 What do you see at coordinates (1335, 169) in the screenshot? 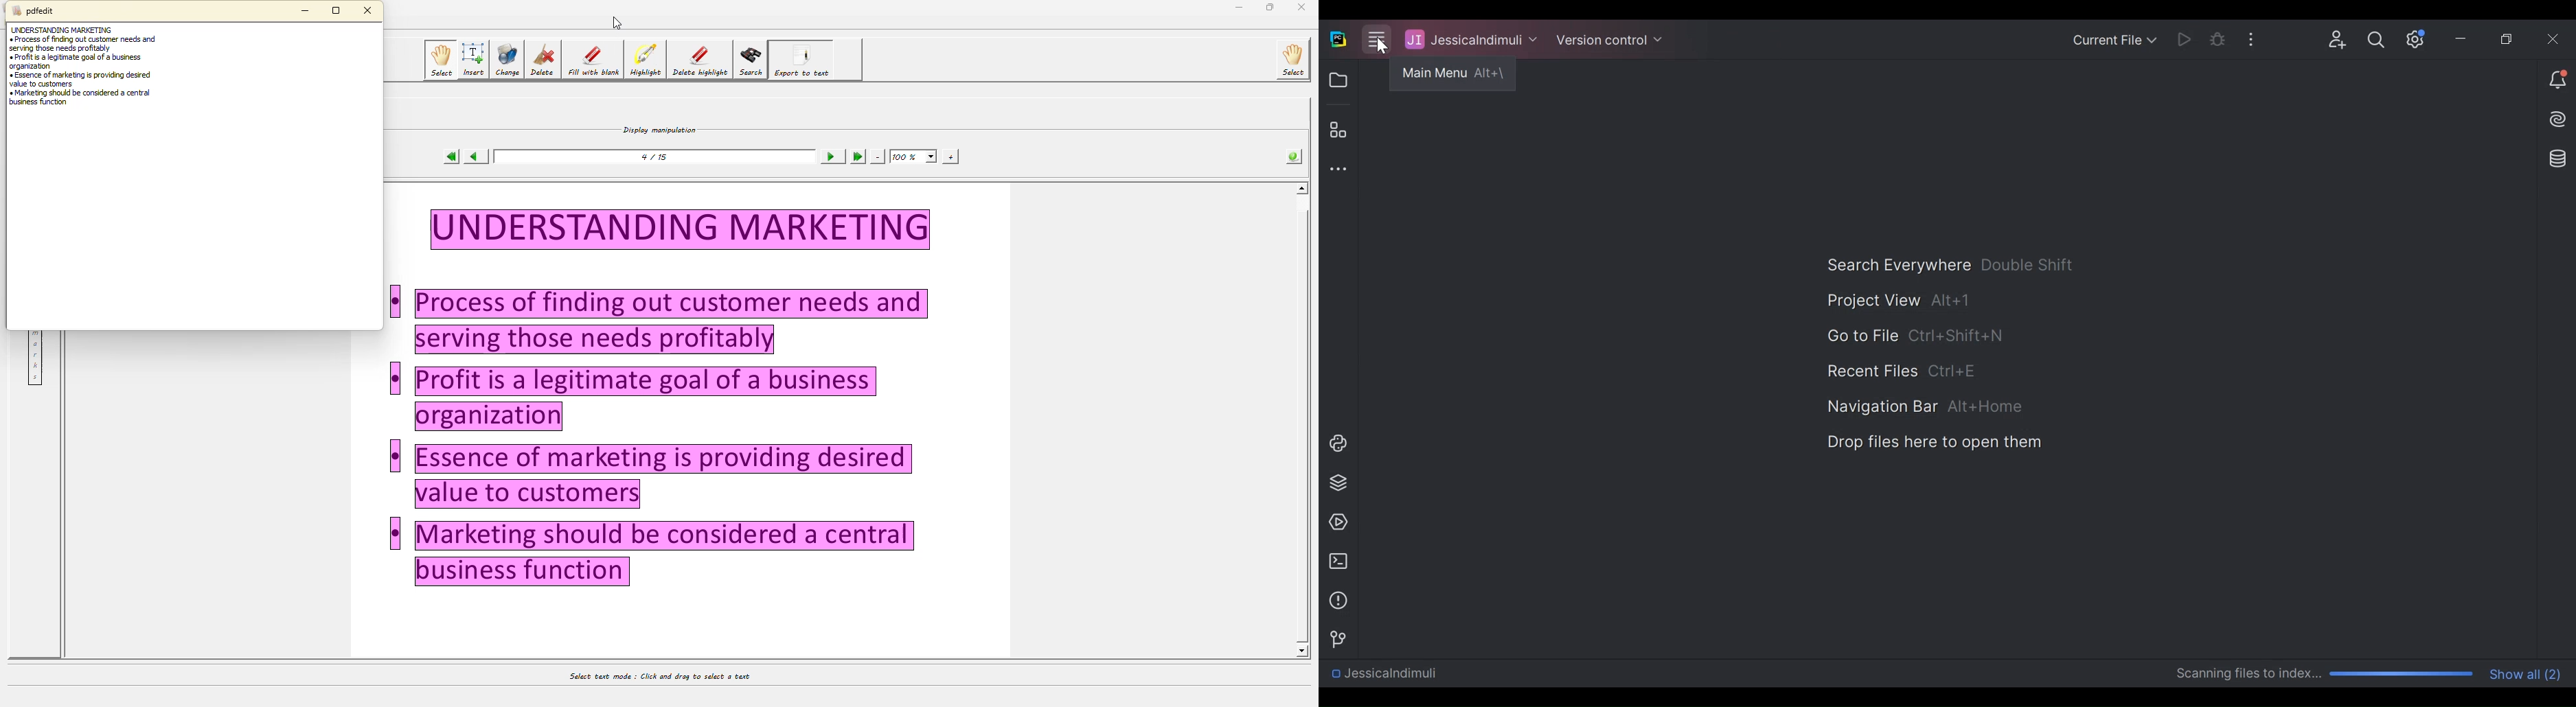
I see `More Tool window` at bounding box center [1335, 169].